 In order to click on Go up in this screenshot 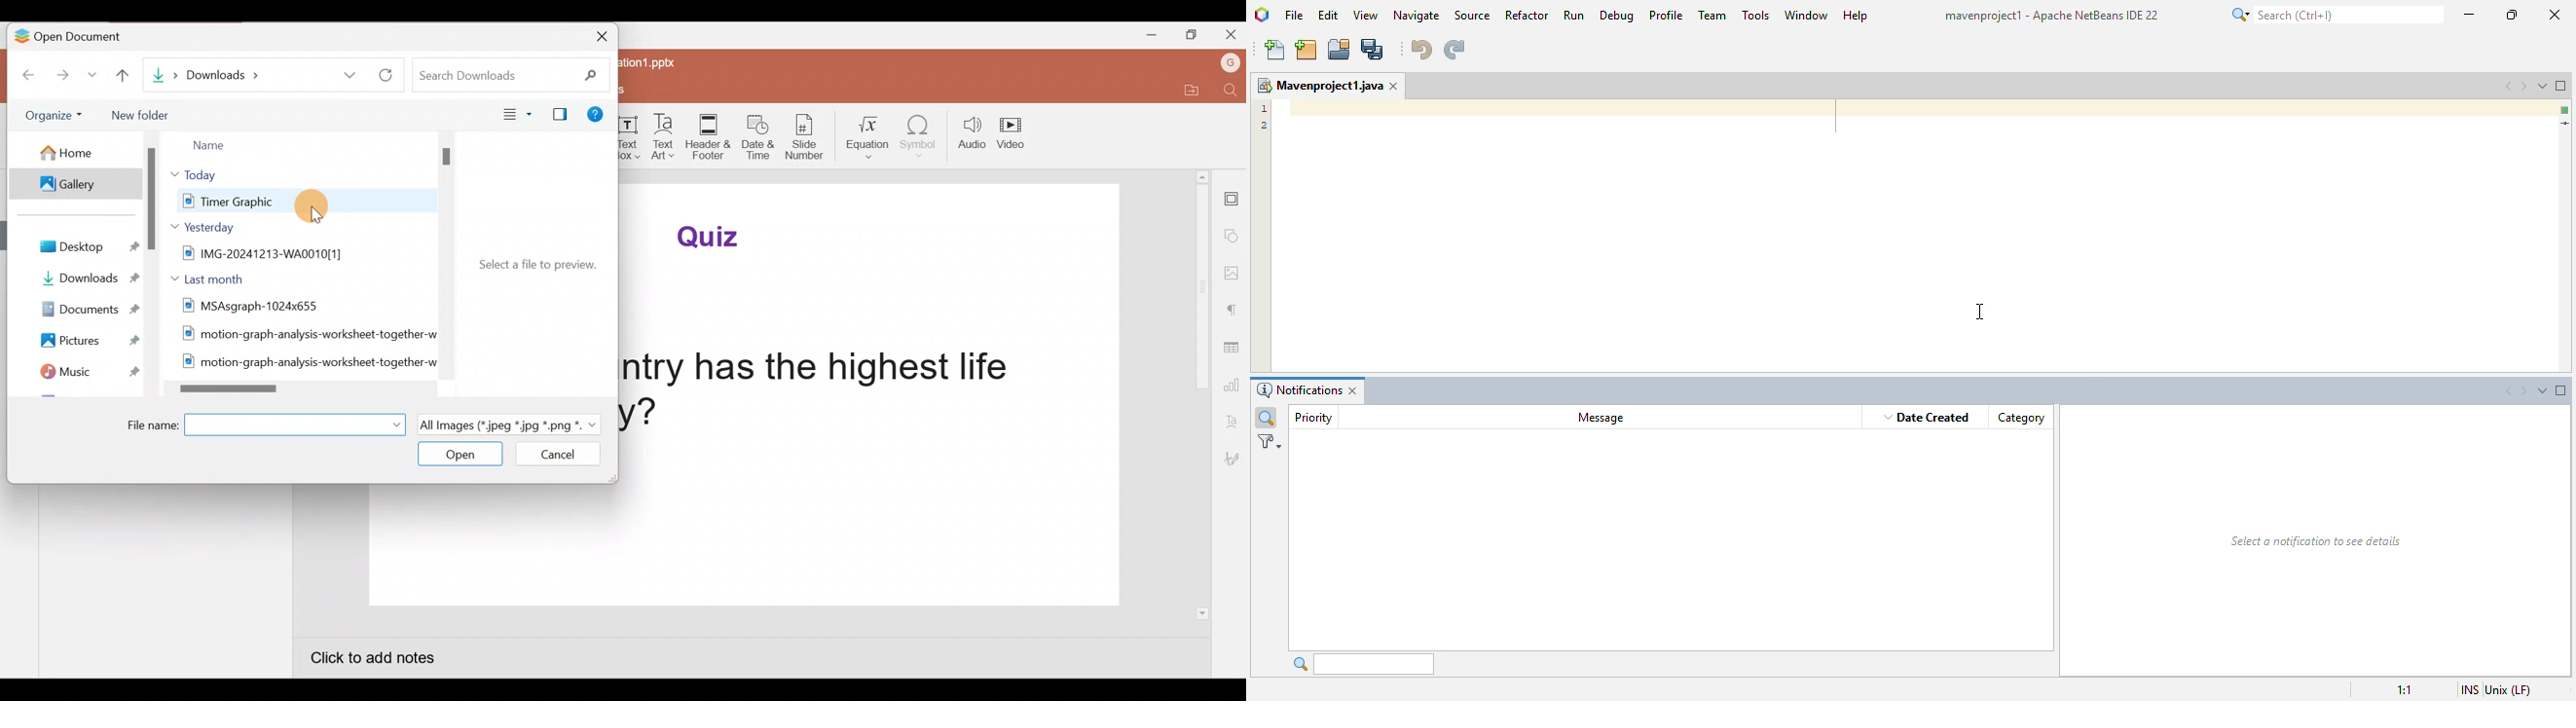, I will do `click(127, 80)`.